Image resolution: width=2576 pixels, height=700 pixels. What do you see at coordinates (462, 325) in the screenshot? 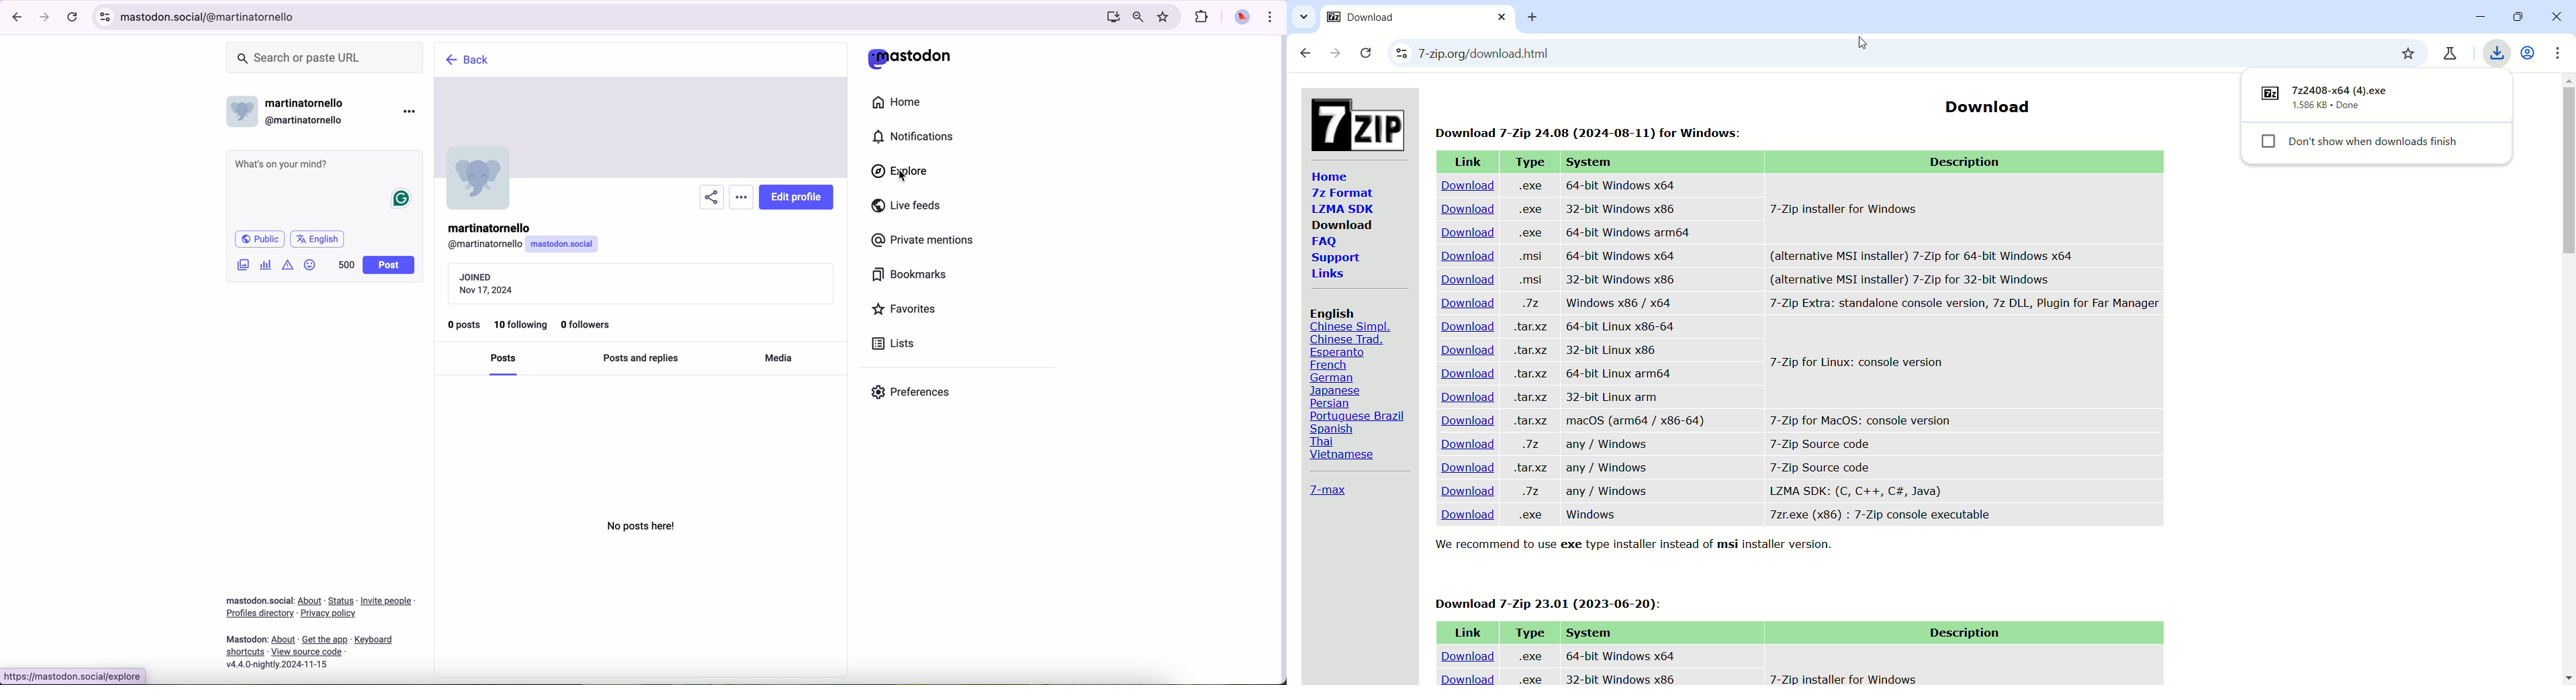
I see `0 posts` at bounding box center [462, 325].